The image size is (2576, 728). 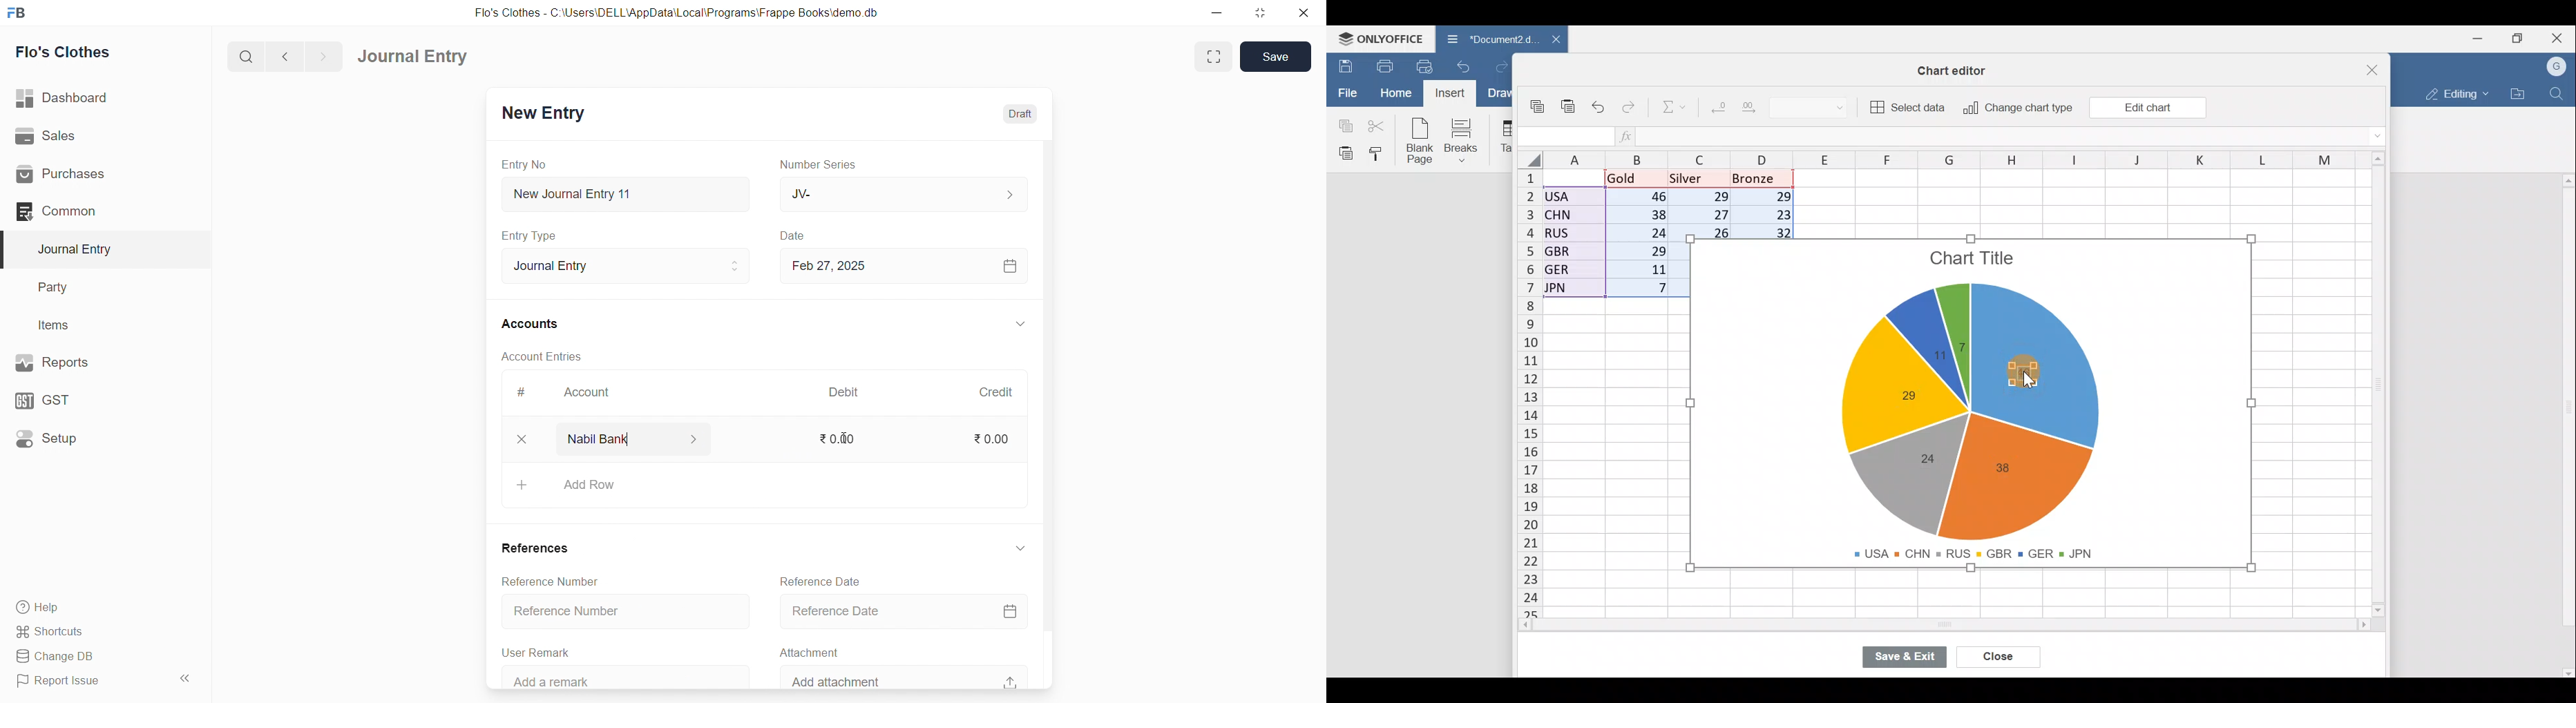 I want to click on Breaks, so click(x=1464, y=142).